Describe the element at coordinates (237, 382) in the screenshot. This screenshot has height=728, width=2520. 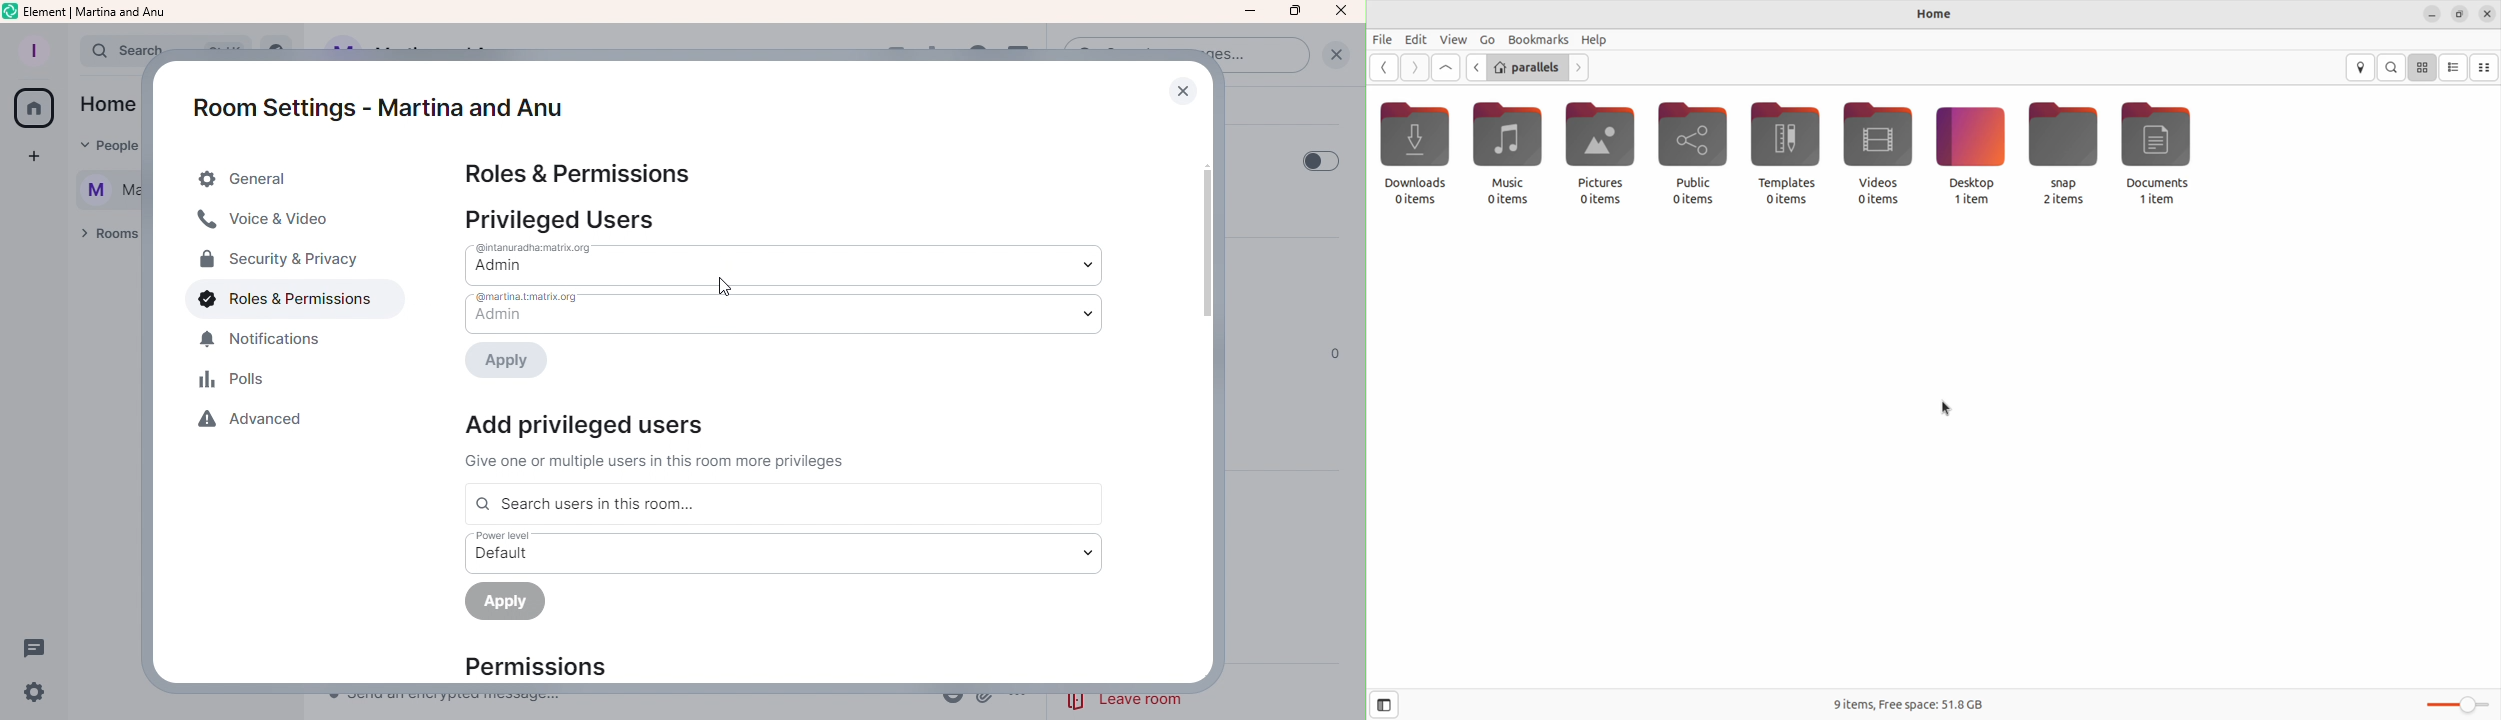
I see `Polls` at that location.